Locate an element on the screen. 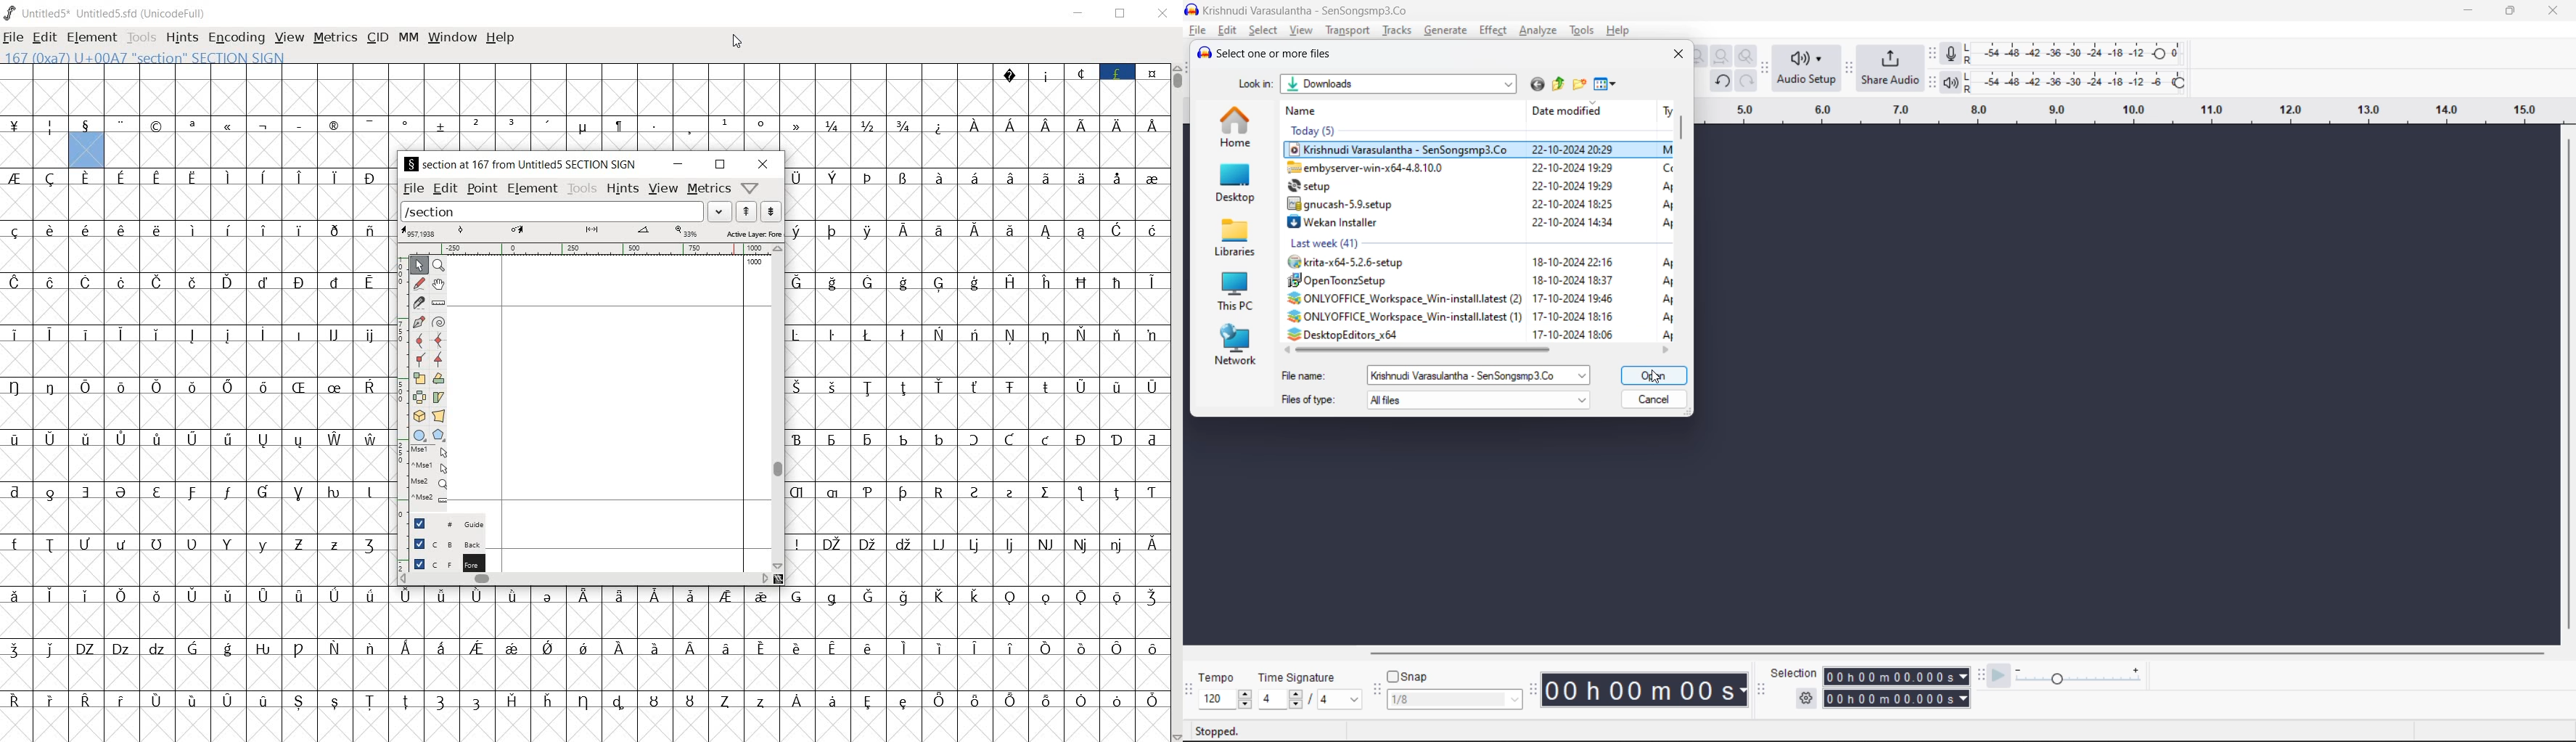  empty cells is located at coordinates (200, 256).